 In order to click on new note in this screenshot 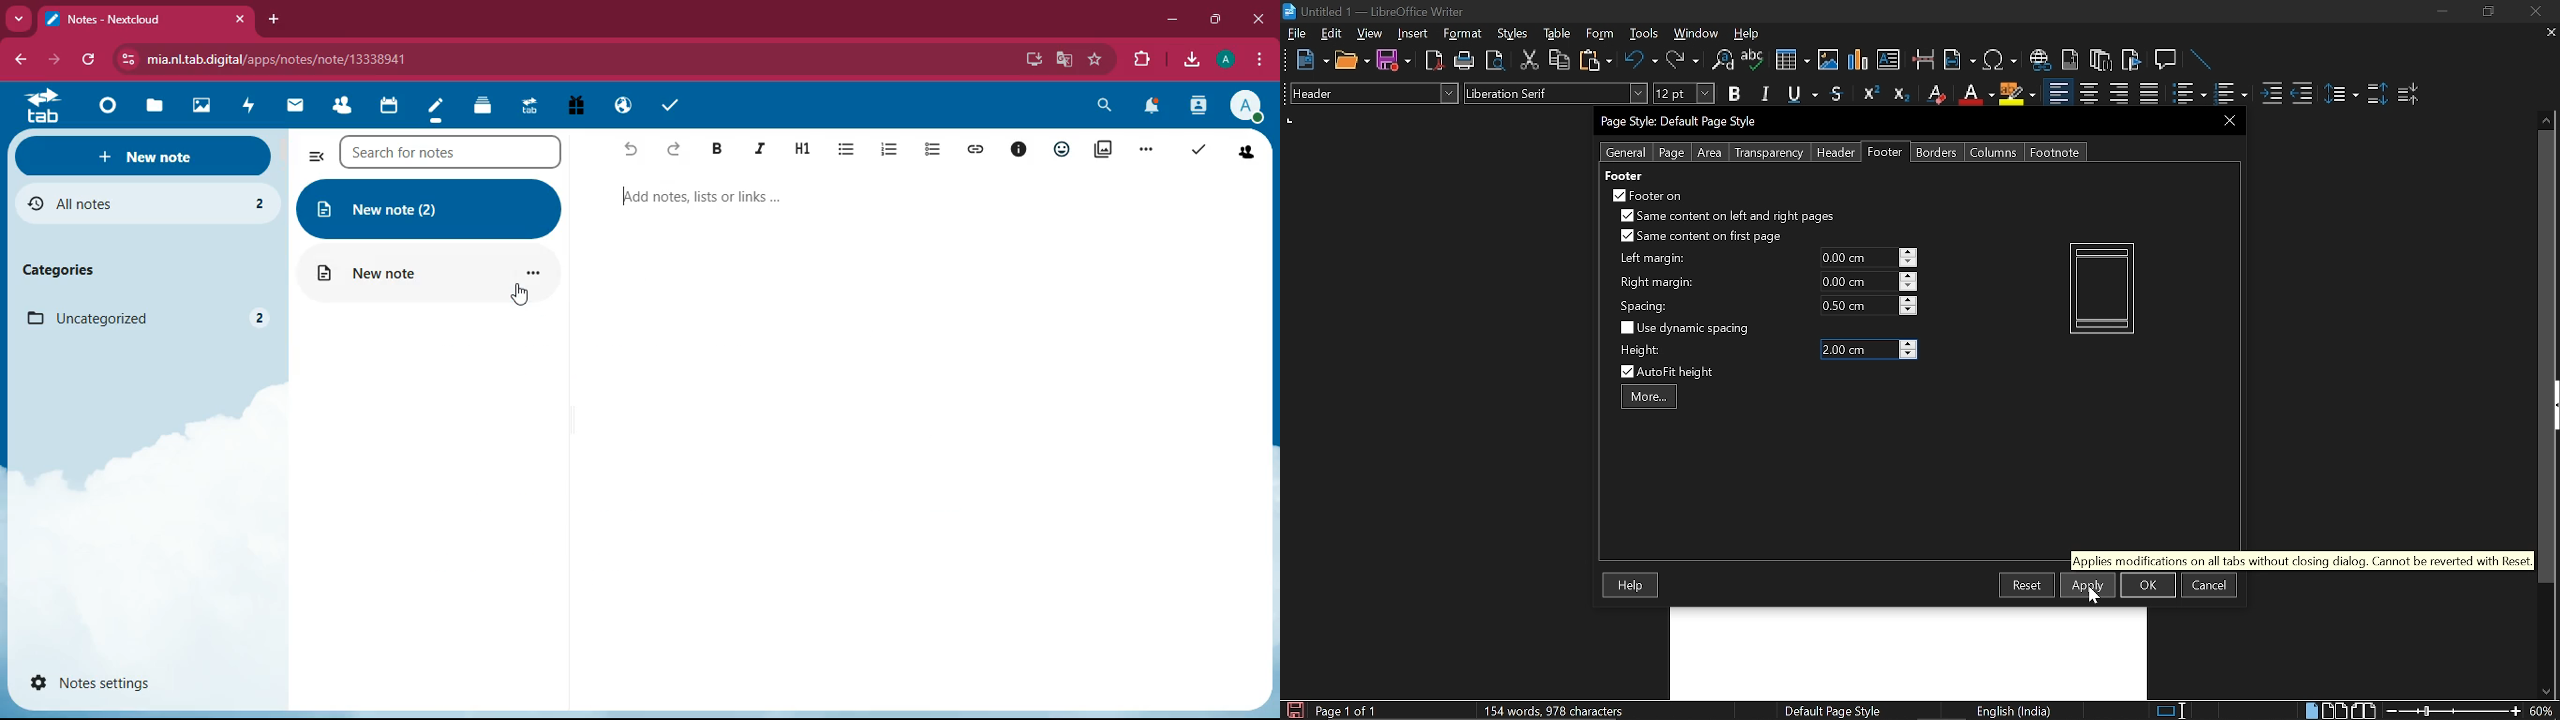, I will do `click(144, 155)`.